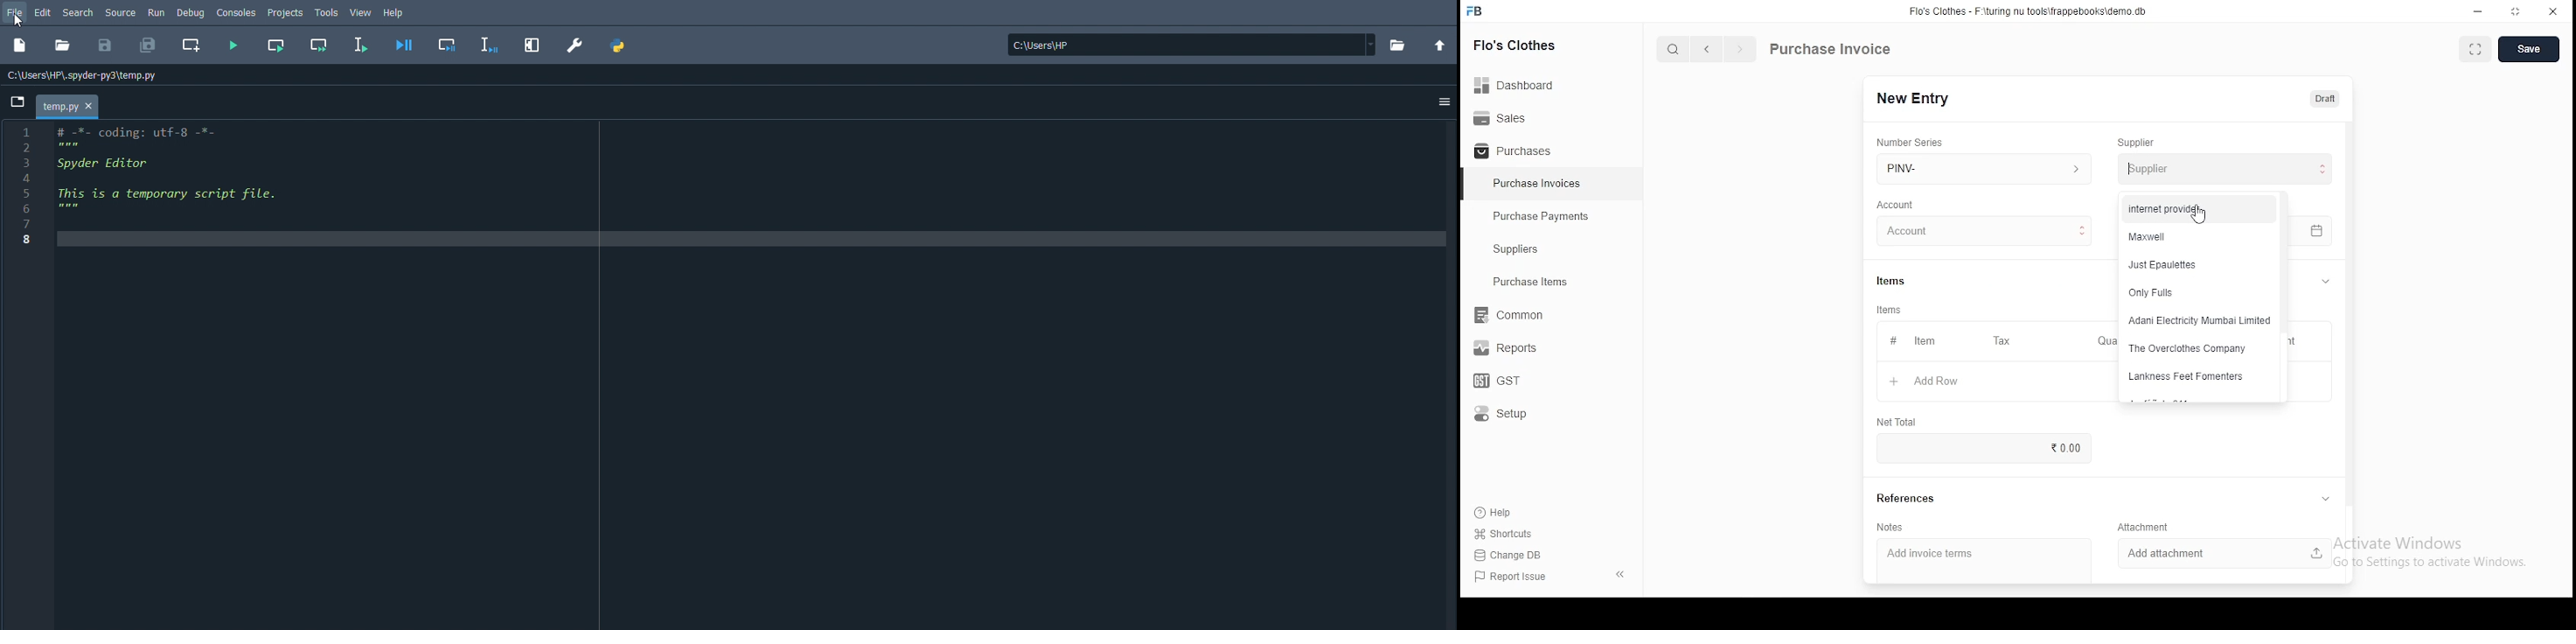  I want to click on gst, so click(1497, 382).